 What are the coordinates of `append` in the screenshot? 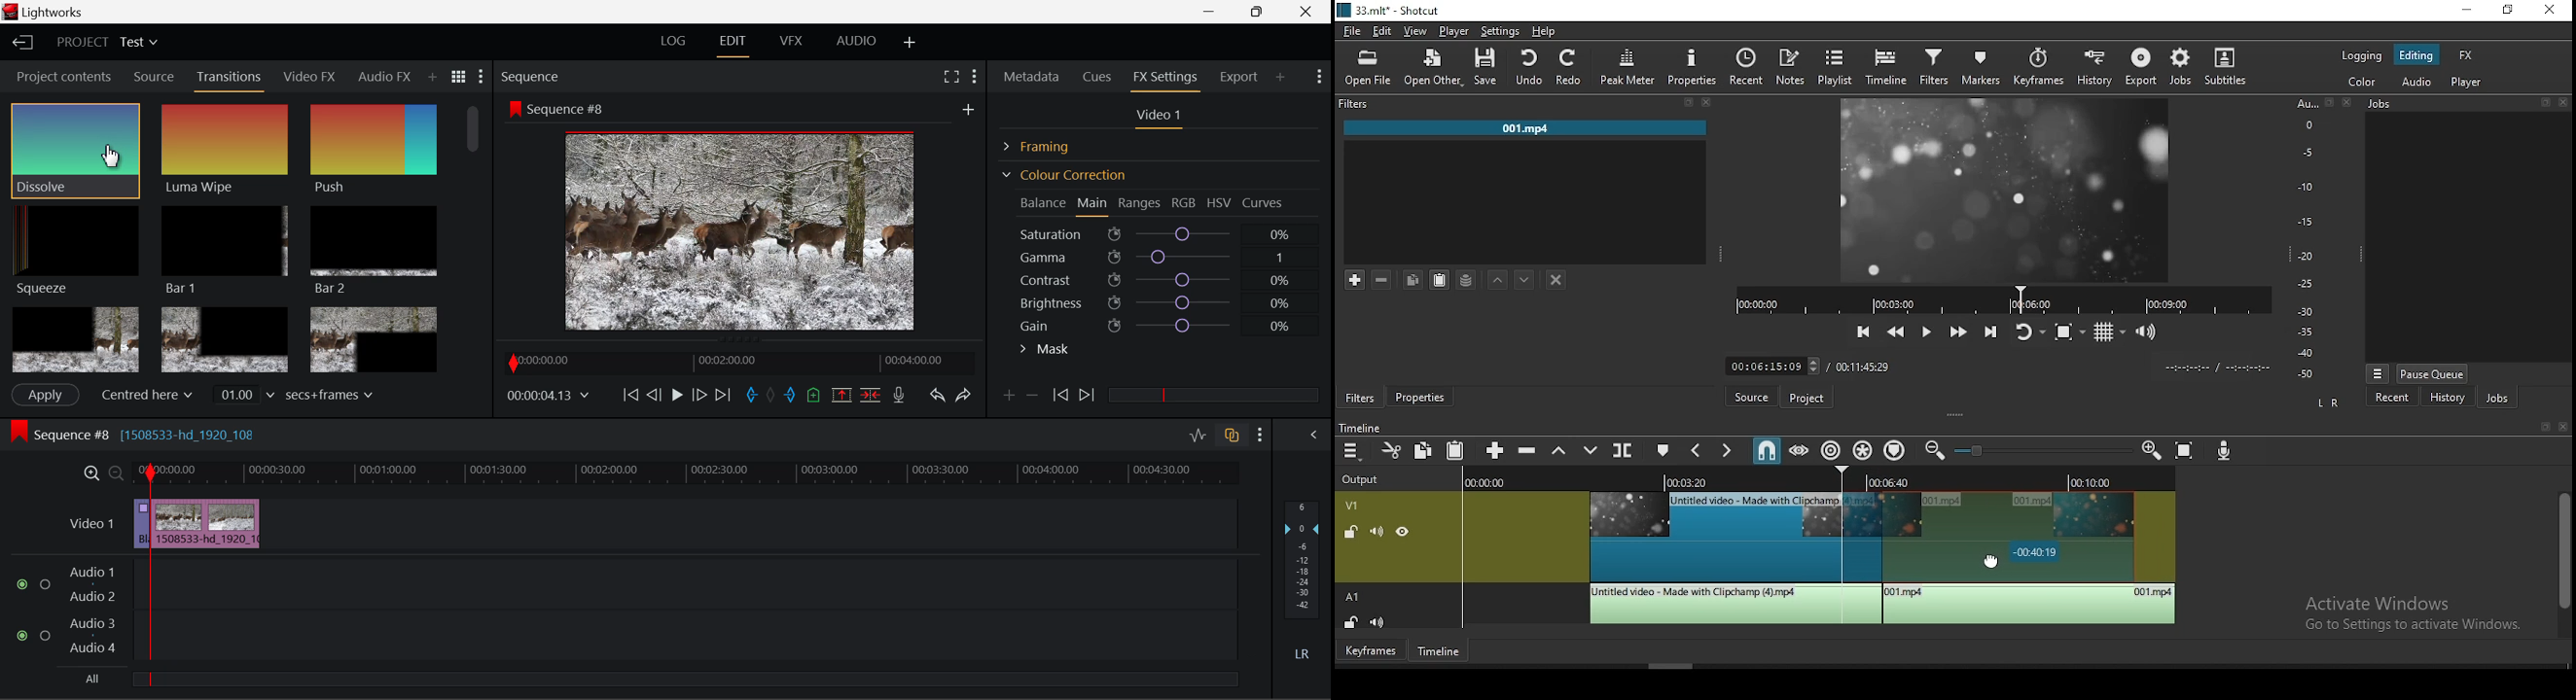 It's located at (1494, 450).